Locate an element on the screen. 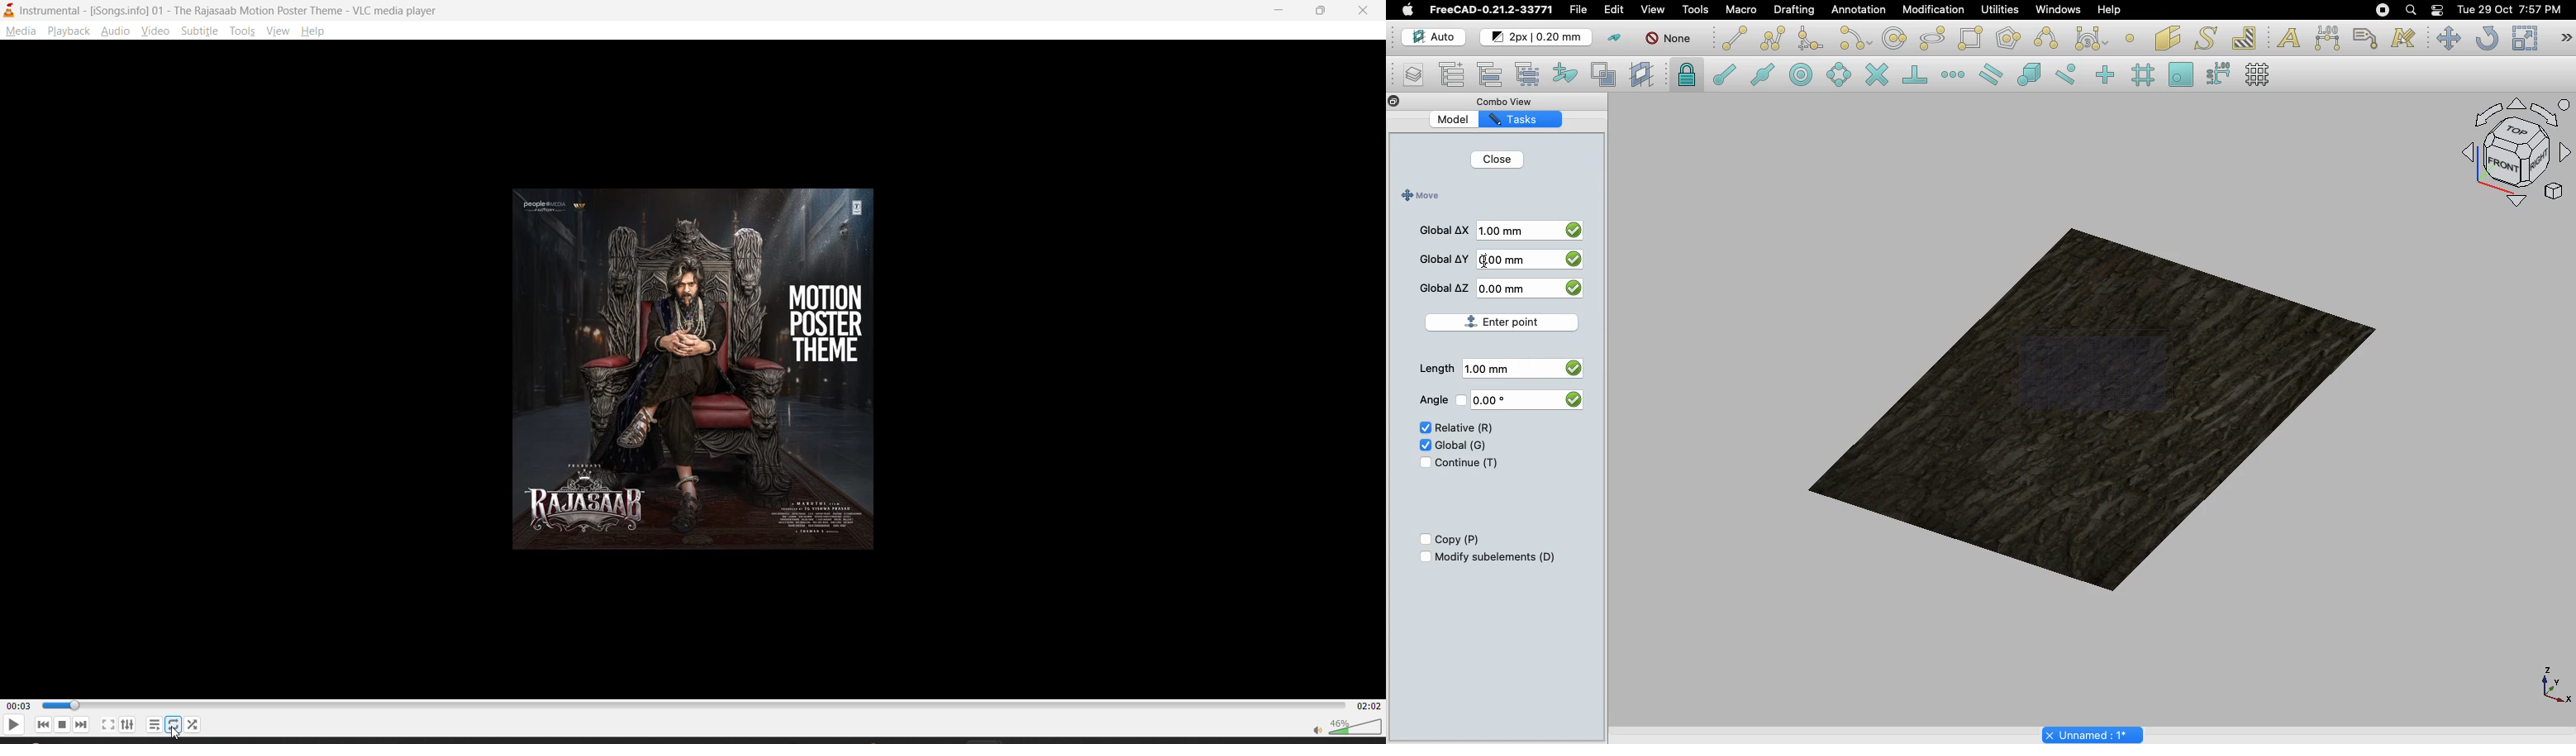 This screenshot has height=756, width=2576. Hatch is located at coordinates (2245, 38).